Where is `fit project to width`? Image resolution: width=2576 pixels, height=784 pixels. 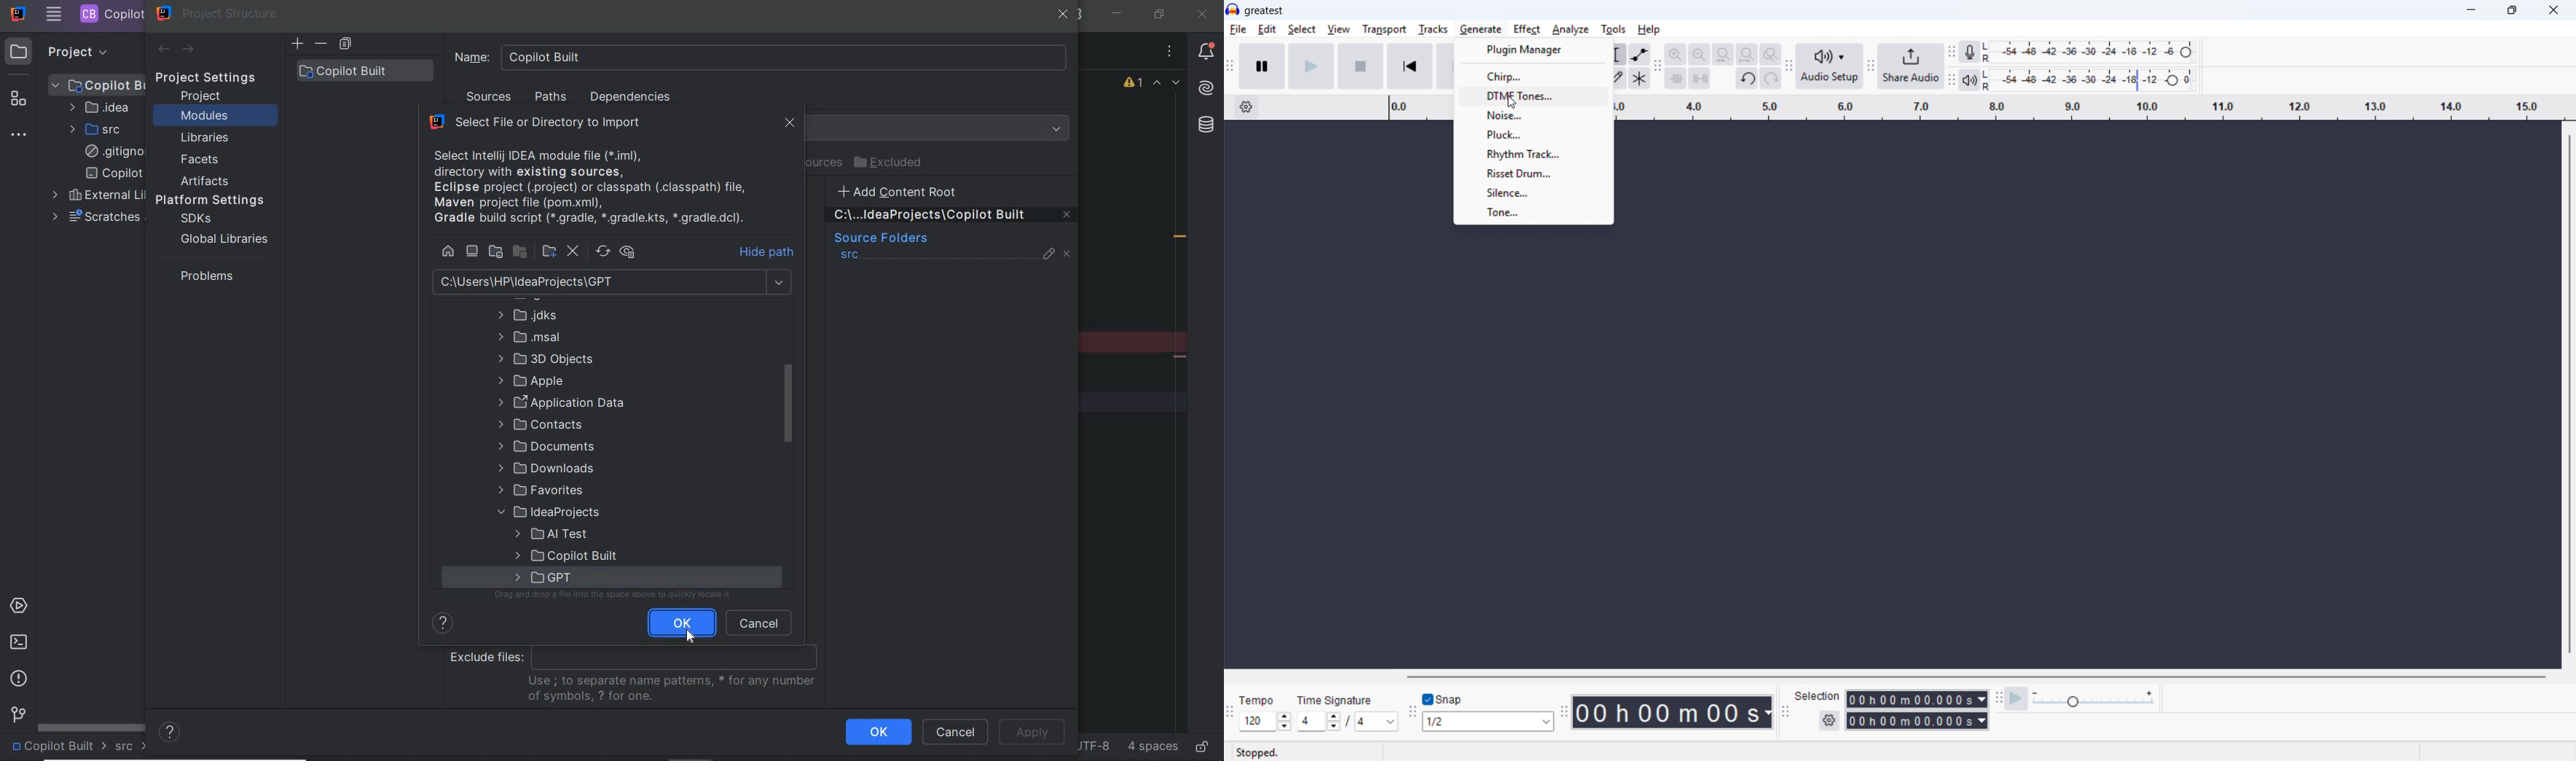 fit project to width is located at coordinates (1747, 54).